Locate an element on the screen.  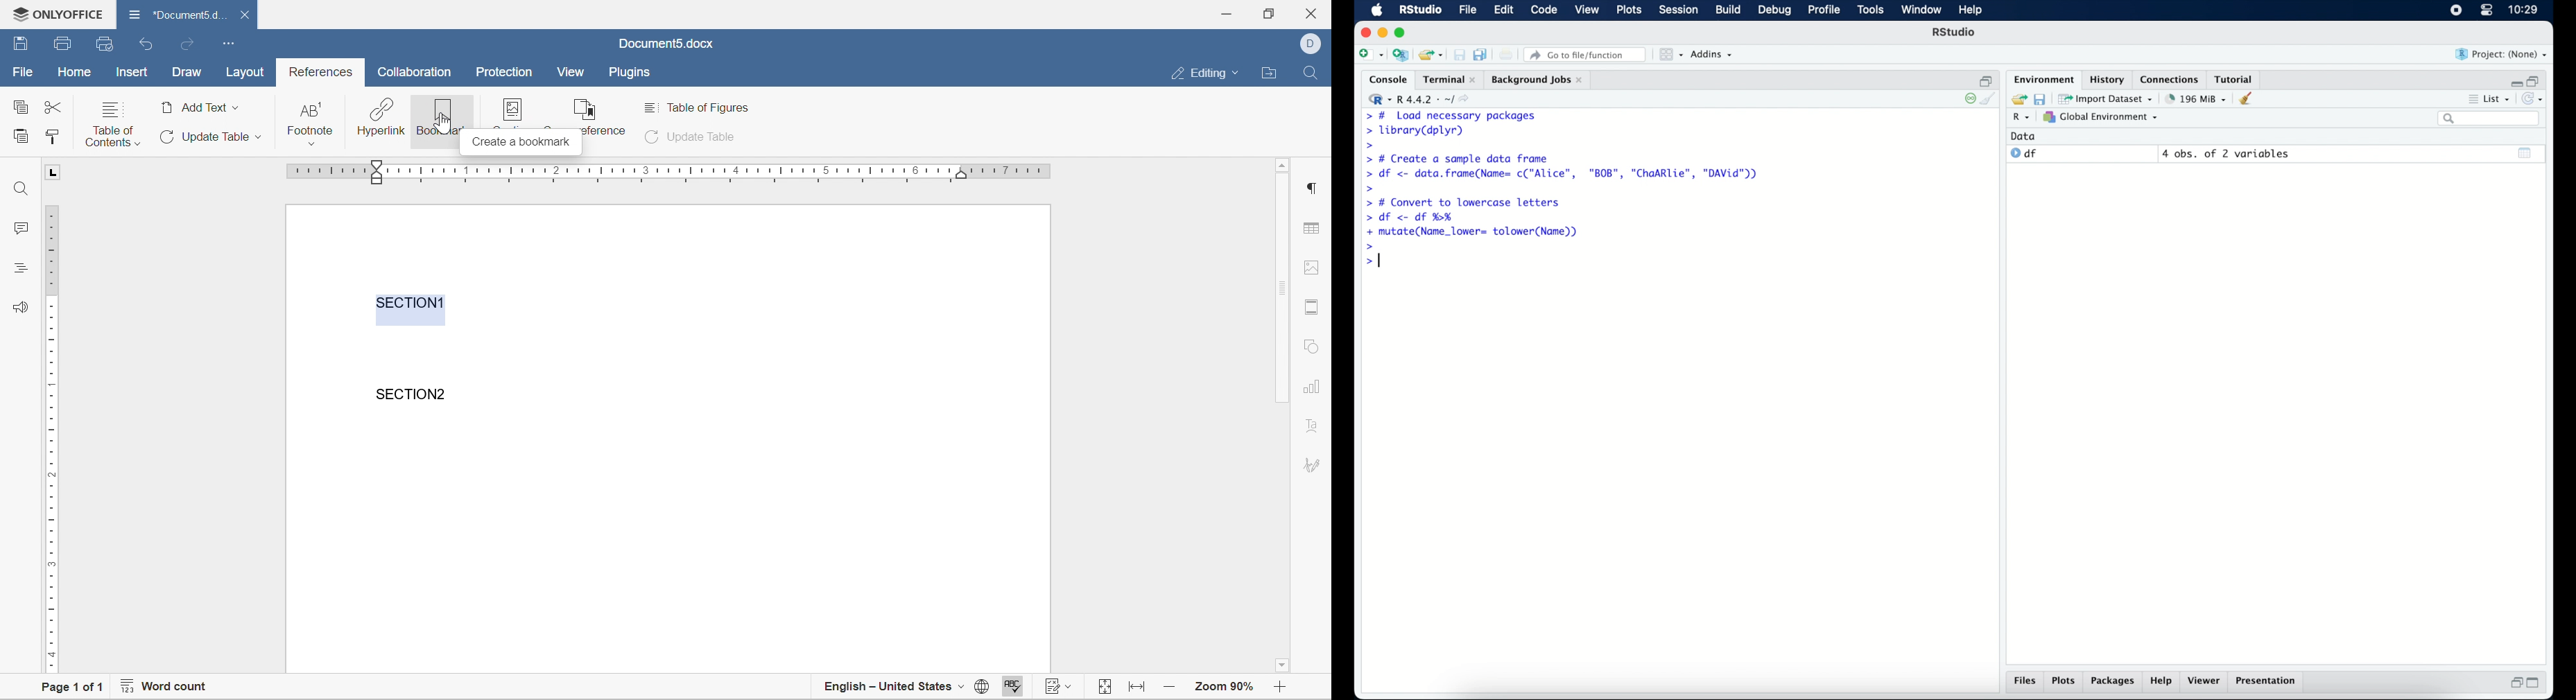
background jobs is located at coordinates (1537, 80).